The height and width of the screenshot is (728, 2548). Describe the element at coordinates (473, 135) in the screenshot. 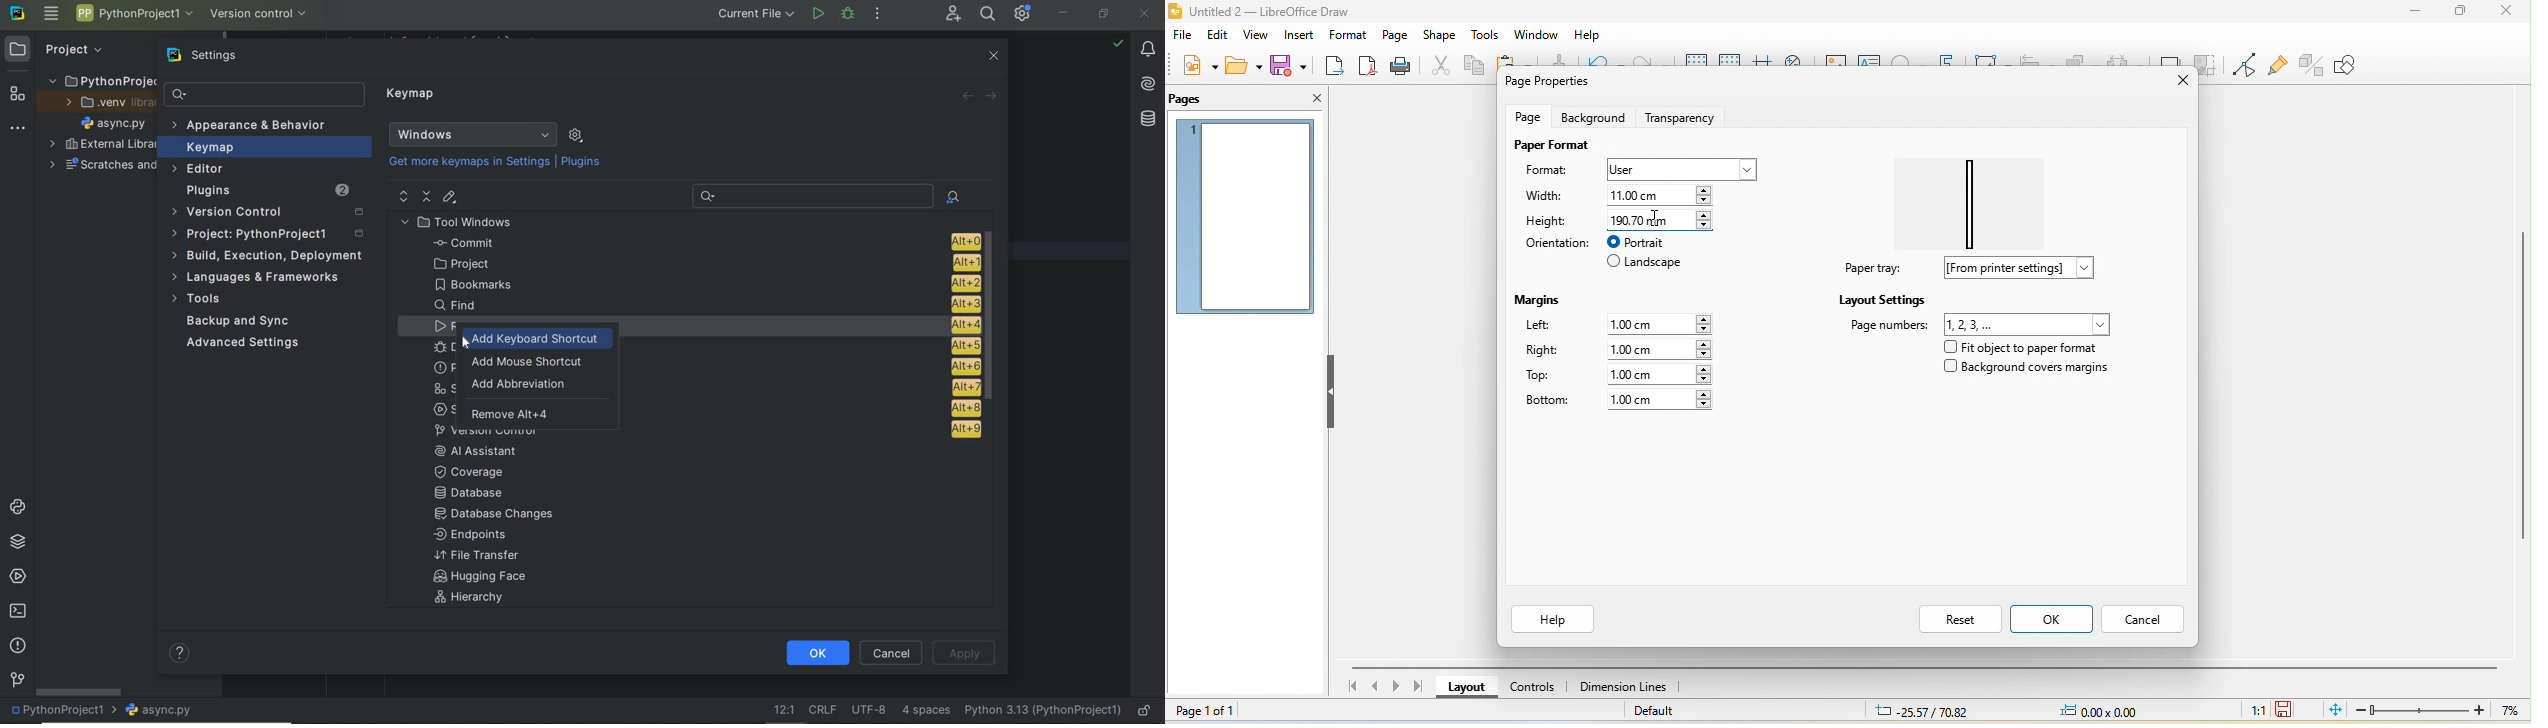

I see `Windows` at that location.